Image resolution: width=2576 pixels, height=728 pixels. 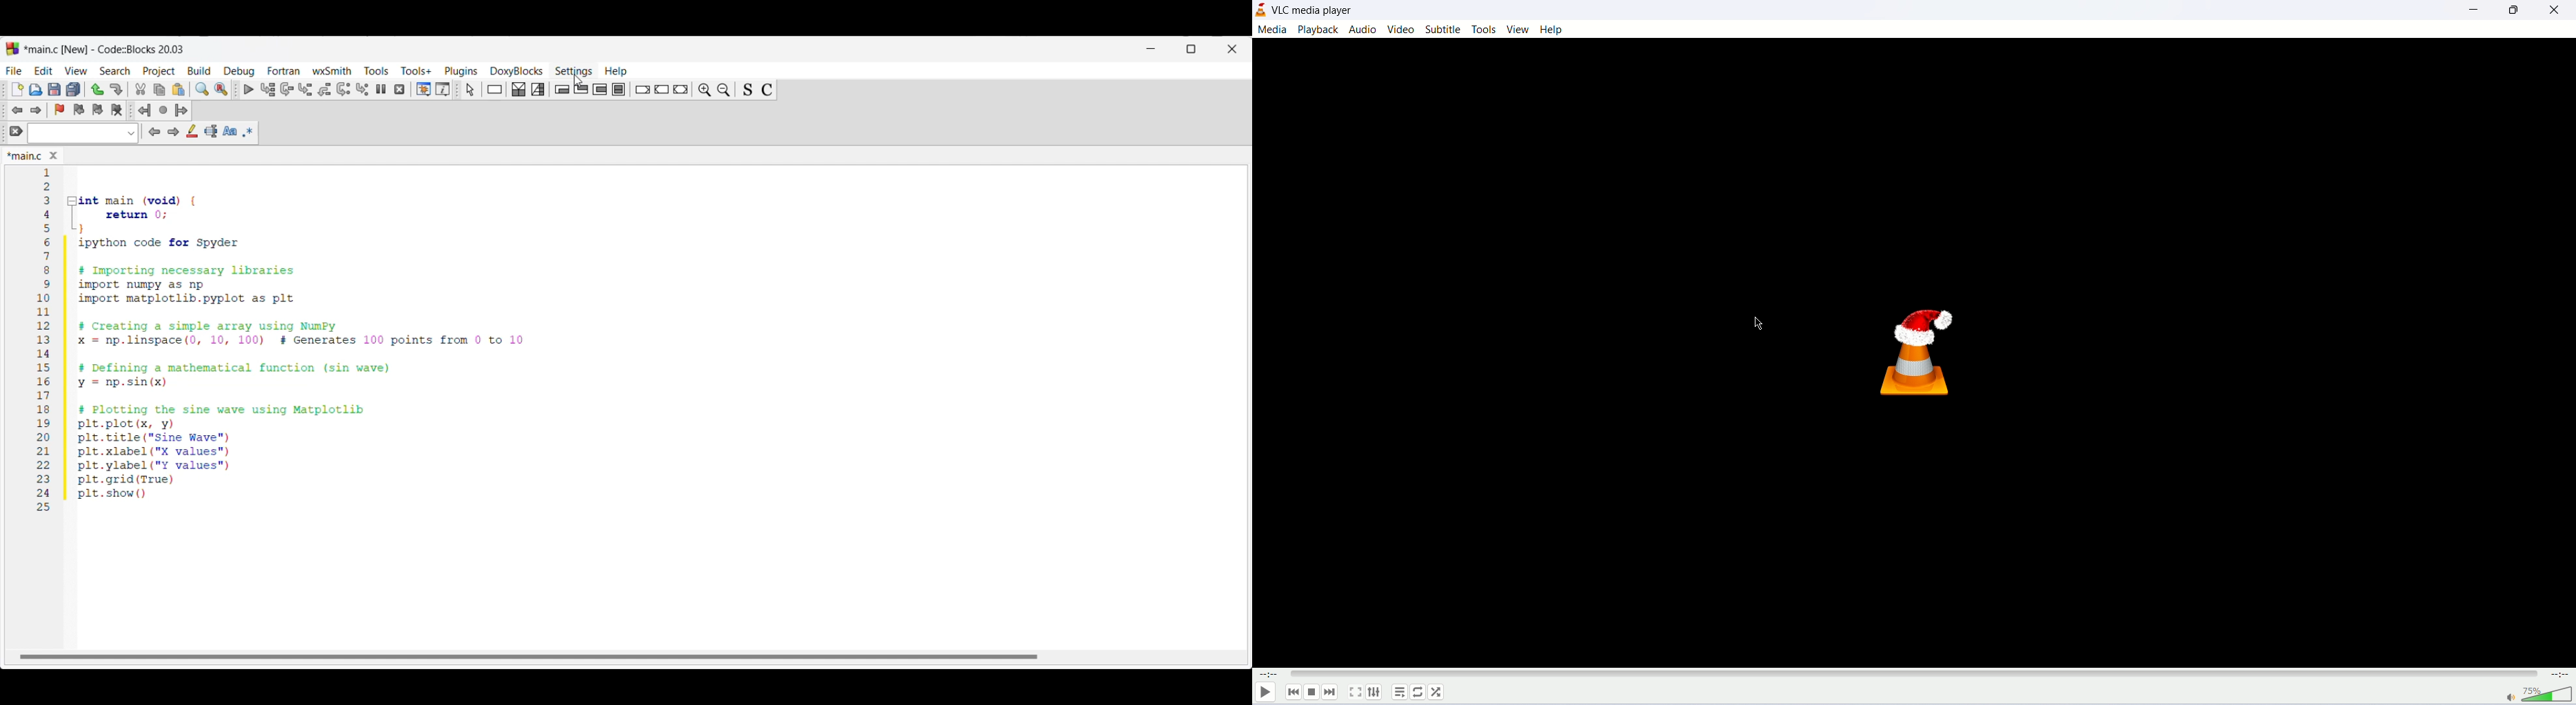 What do you see at coordinates (538, 89) in the screenshot?
I see `Selection` at bounding box center [538, 89].